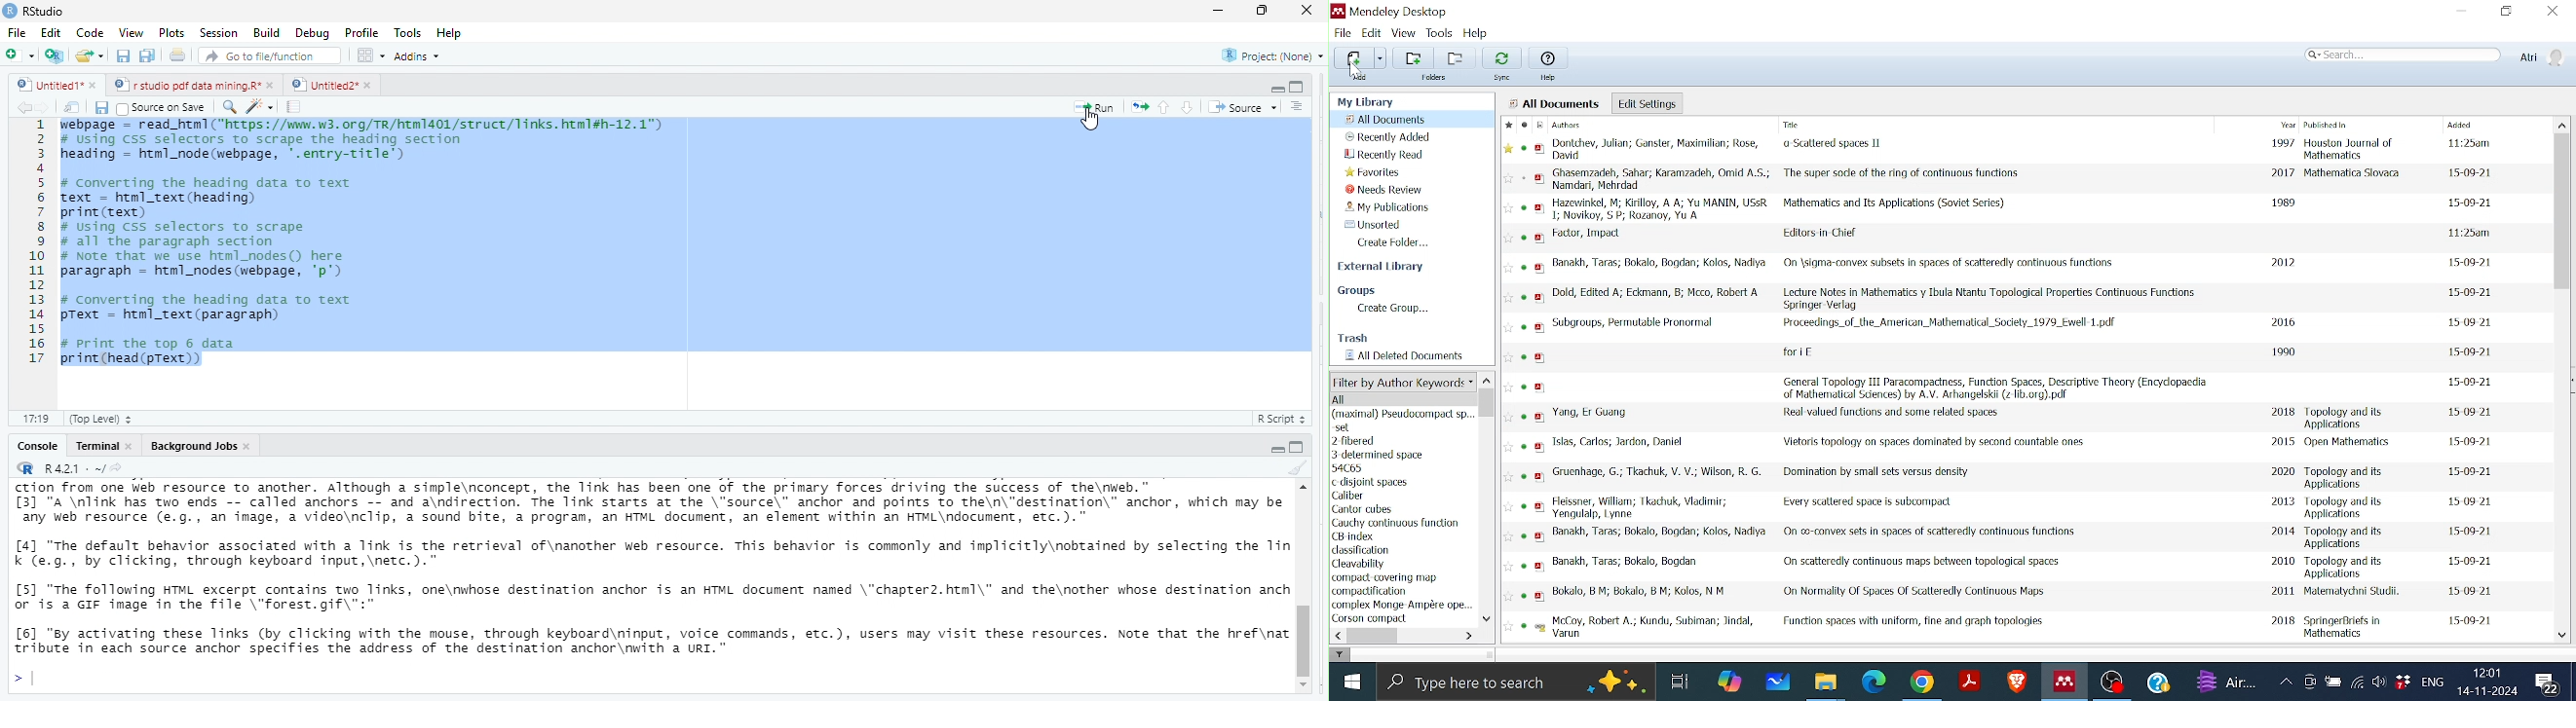  Describe the element at coordinates (1625, 562) in the screenshot. I see `Author` at that location.